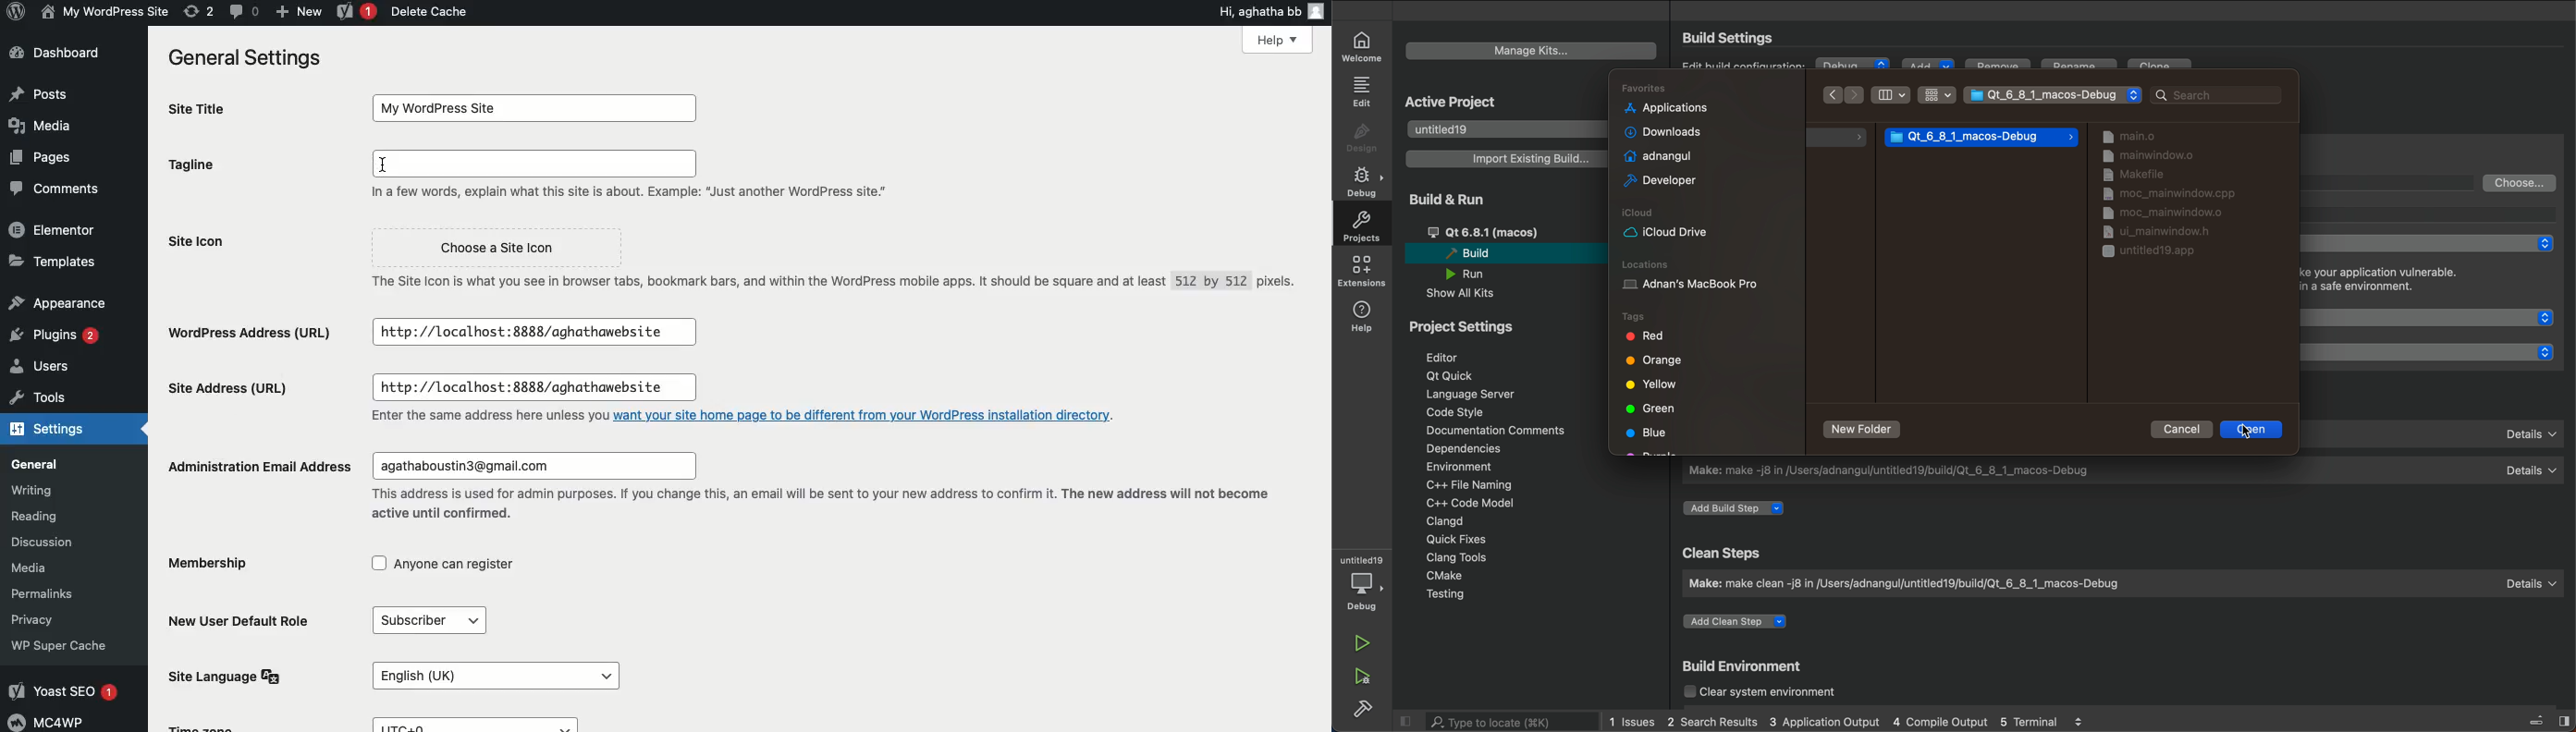 This screenshot has height=756, width=2576. Describe the element at coordinates (2159, 194) in the screenshot. I see `moc.mainwindow.cpp` at that location.